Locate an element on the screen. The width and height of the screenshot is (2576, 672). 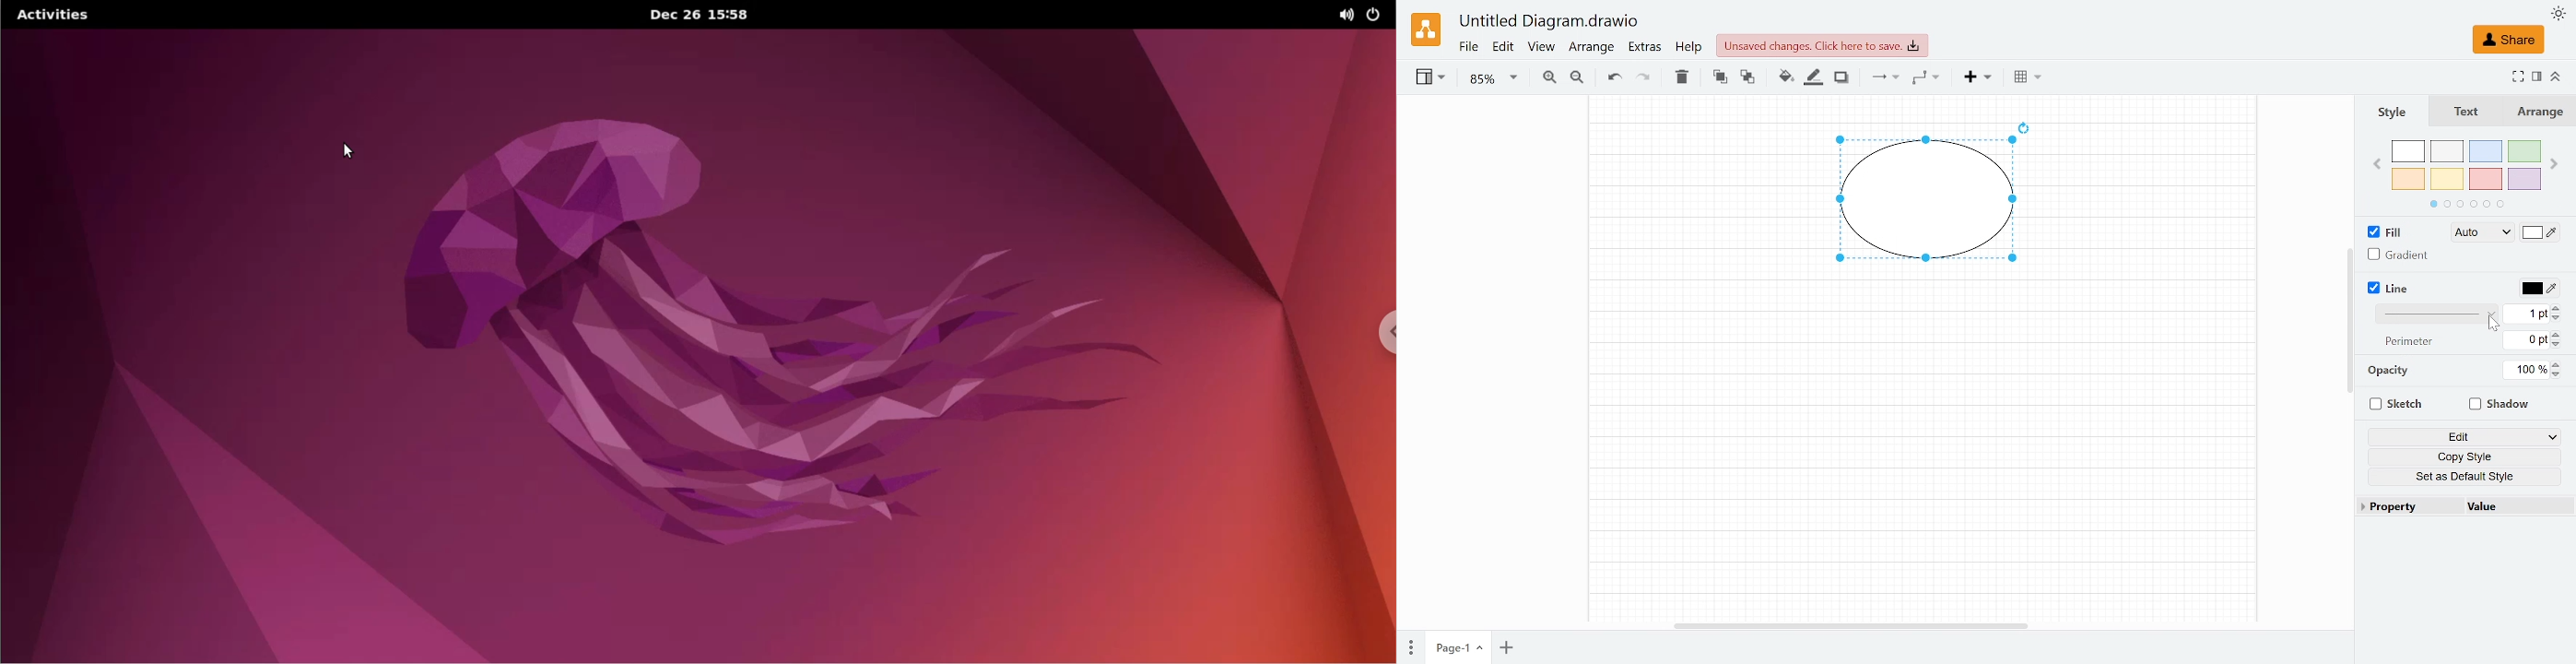
Untitled Diagram.drawio is located at coordinates (1547, 21).